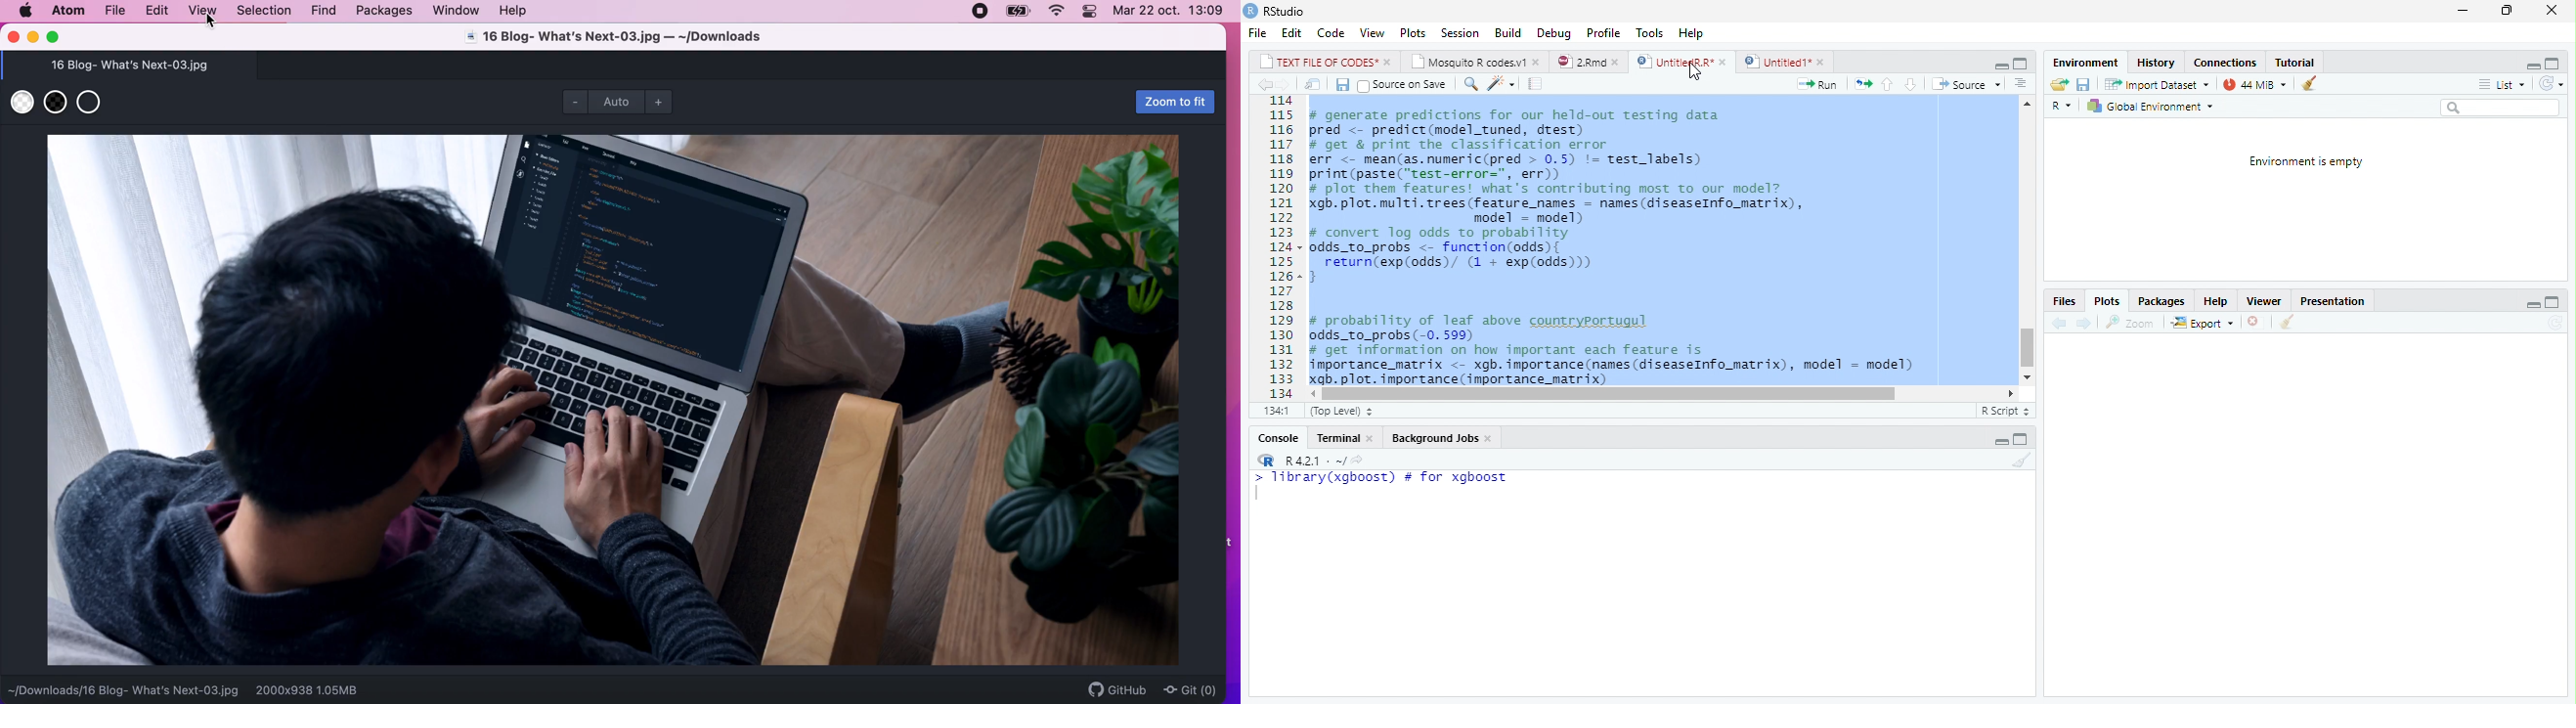  I want to click on Code, so click(1329, 33).